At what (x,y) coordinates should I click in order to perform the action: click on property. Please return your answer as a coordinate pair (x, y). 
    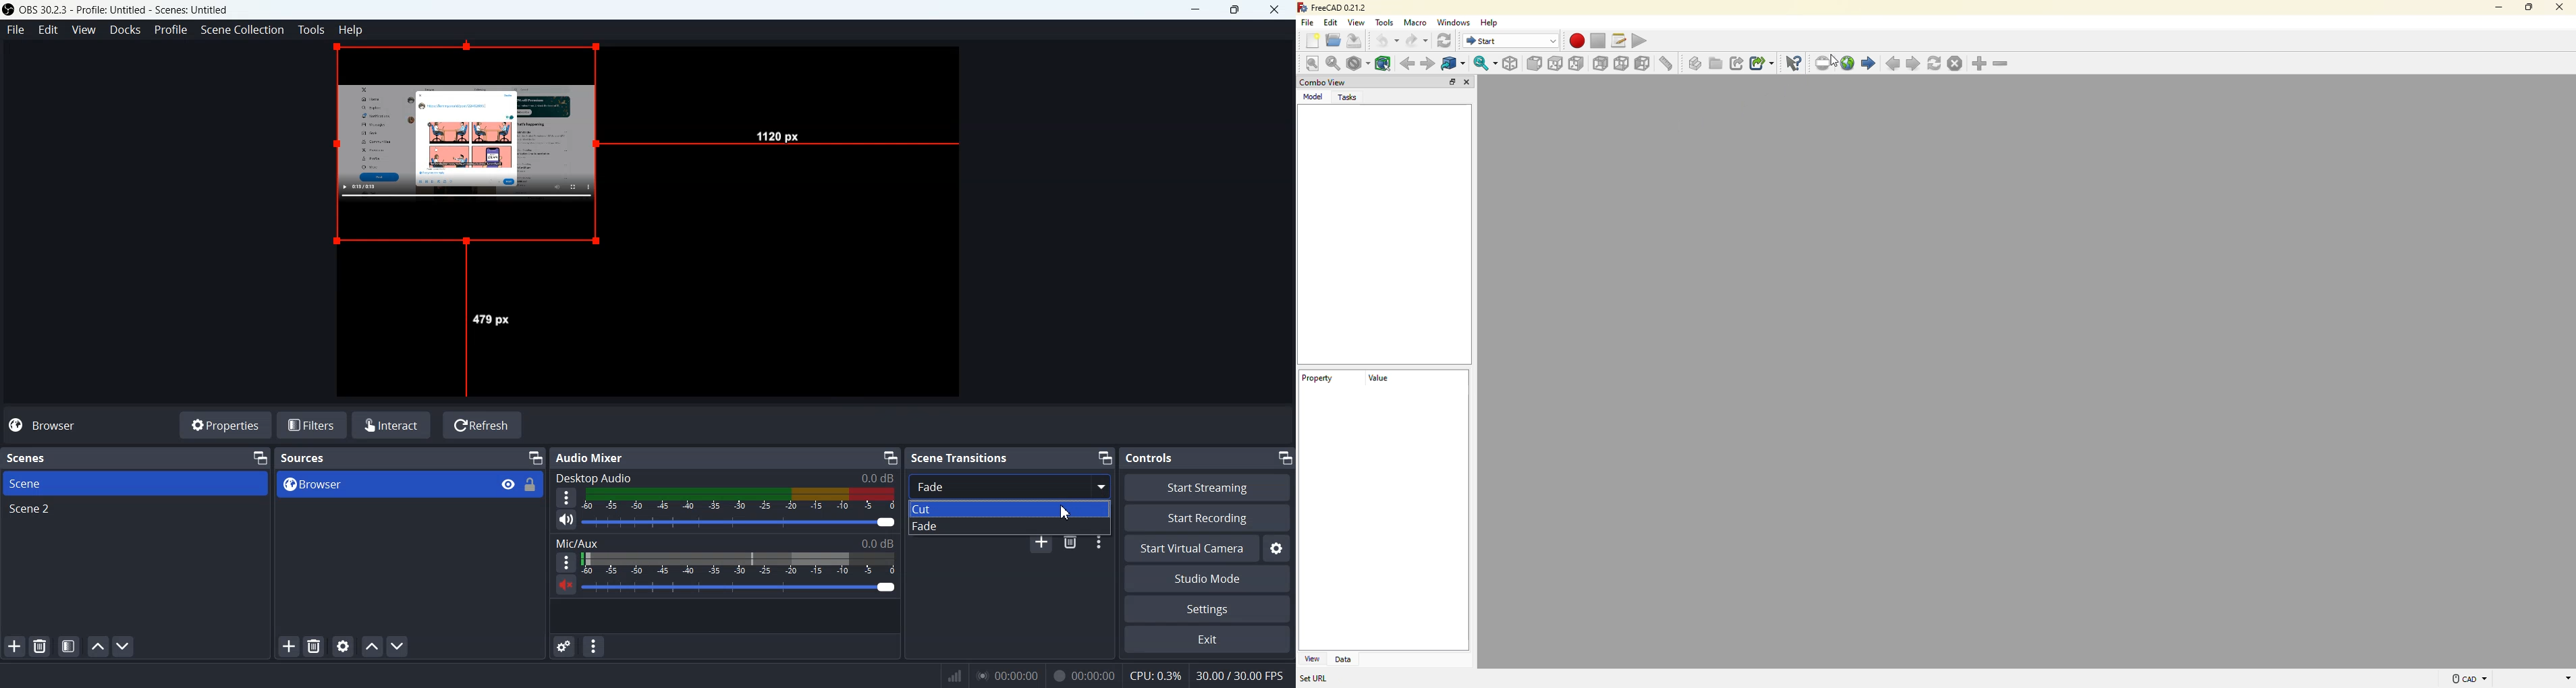
    Looking at the image, I should click on (1318, 380).